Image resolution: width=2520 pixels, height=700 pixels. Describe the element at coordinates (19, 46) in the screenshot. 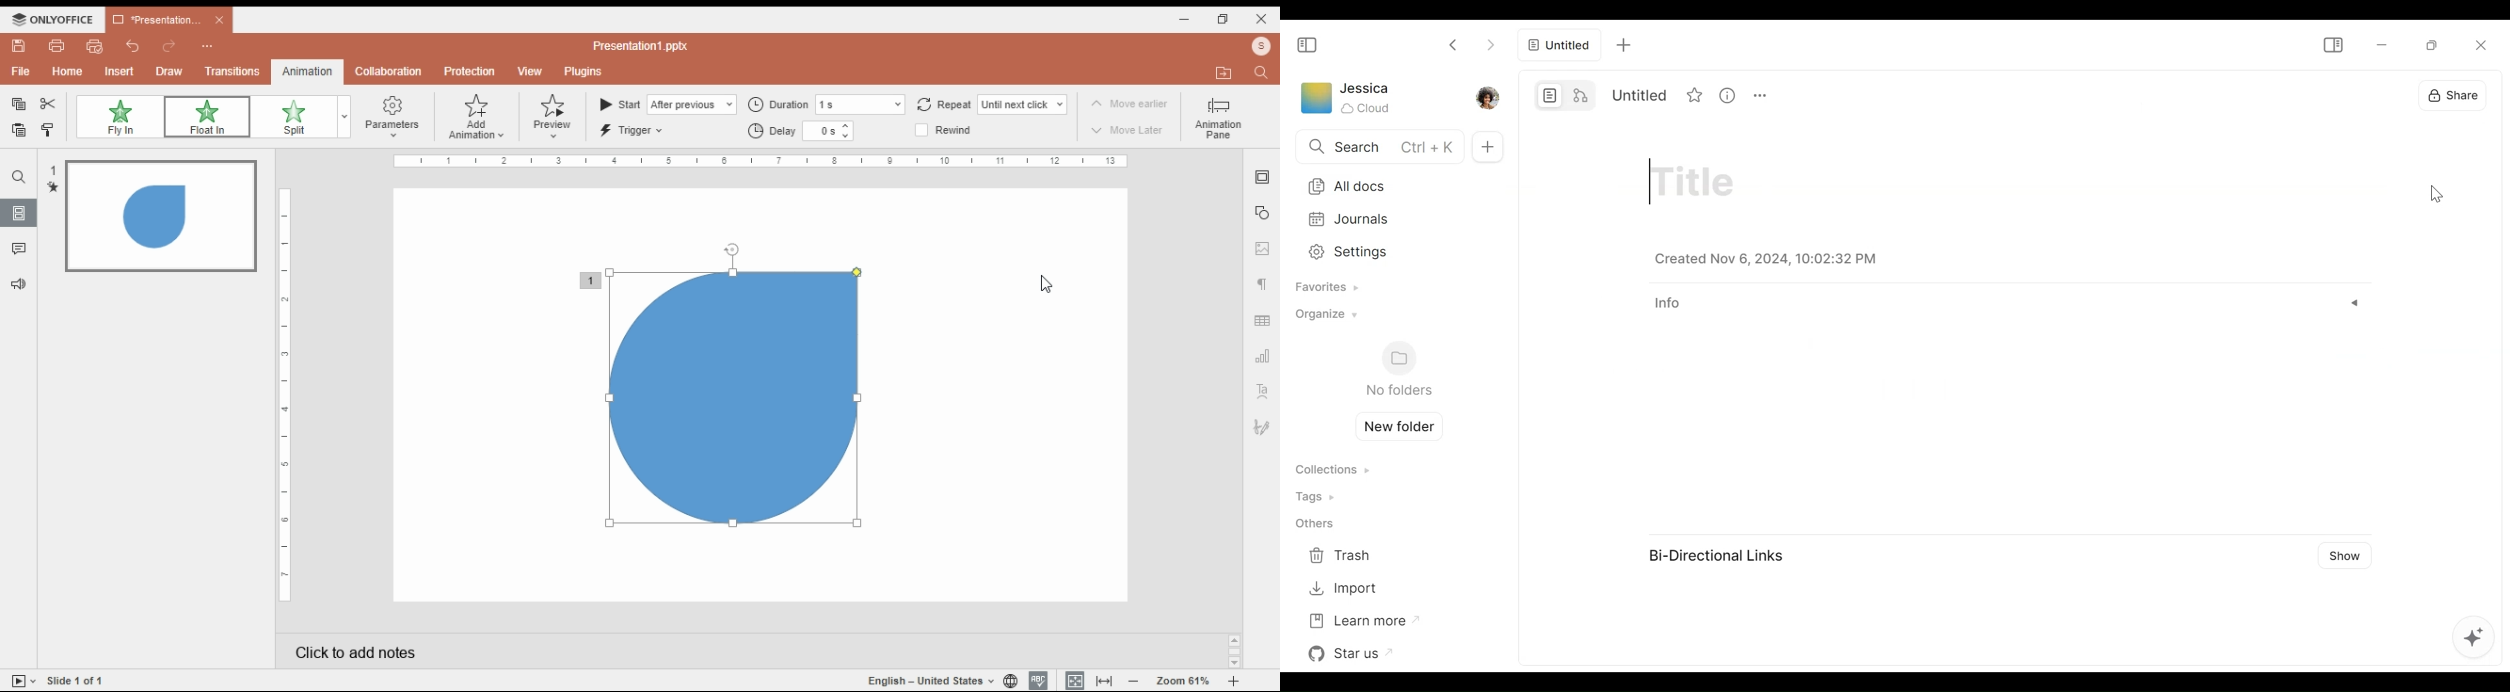

I see `save` at that location.